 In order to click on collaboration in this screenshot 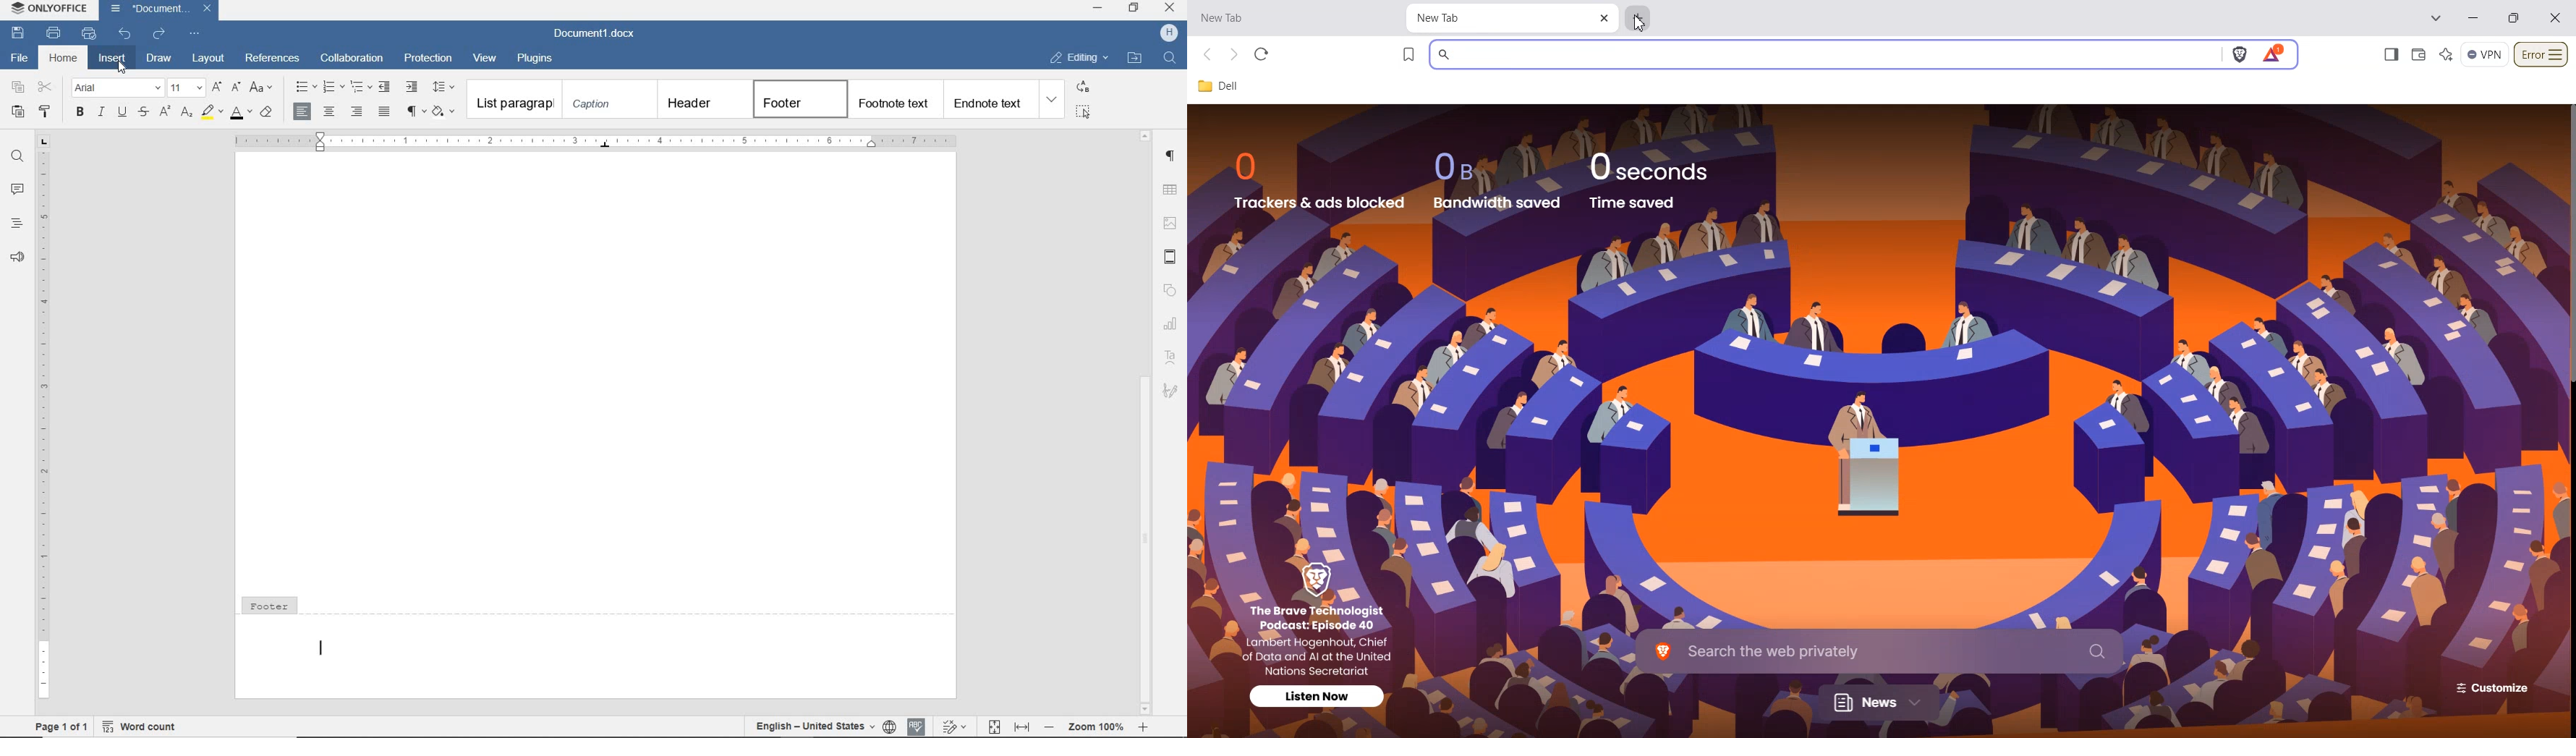, I will do `click(350, 59)`.